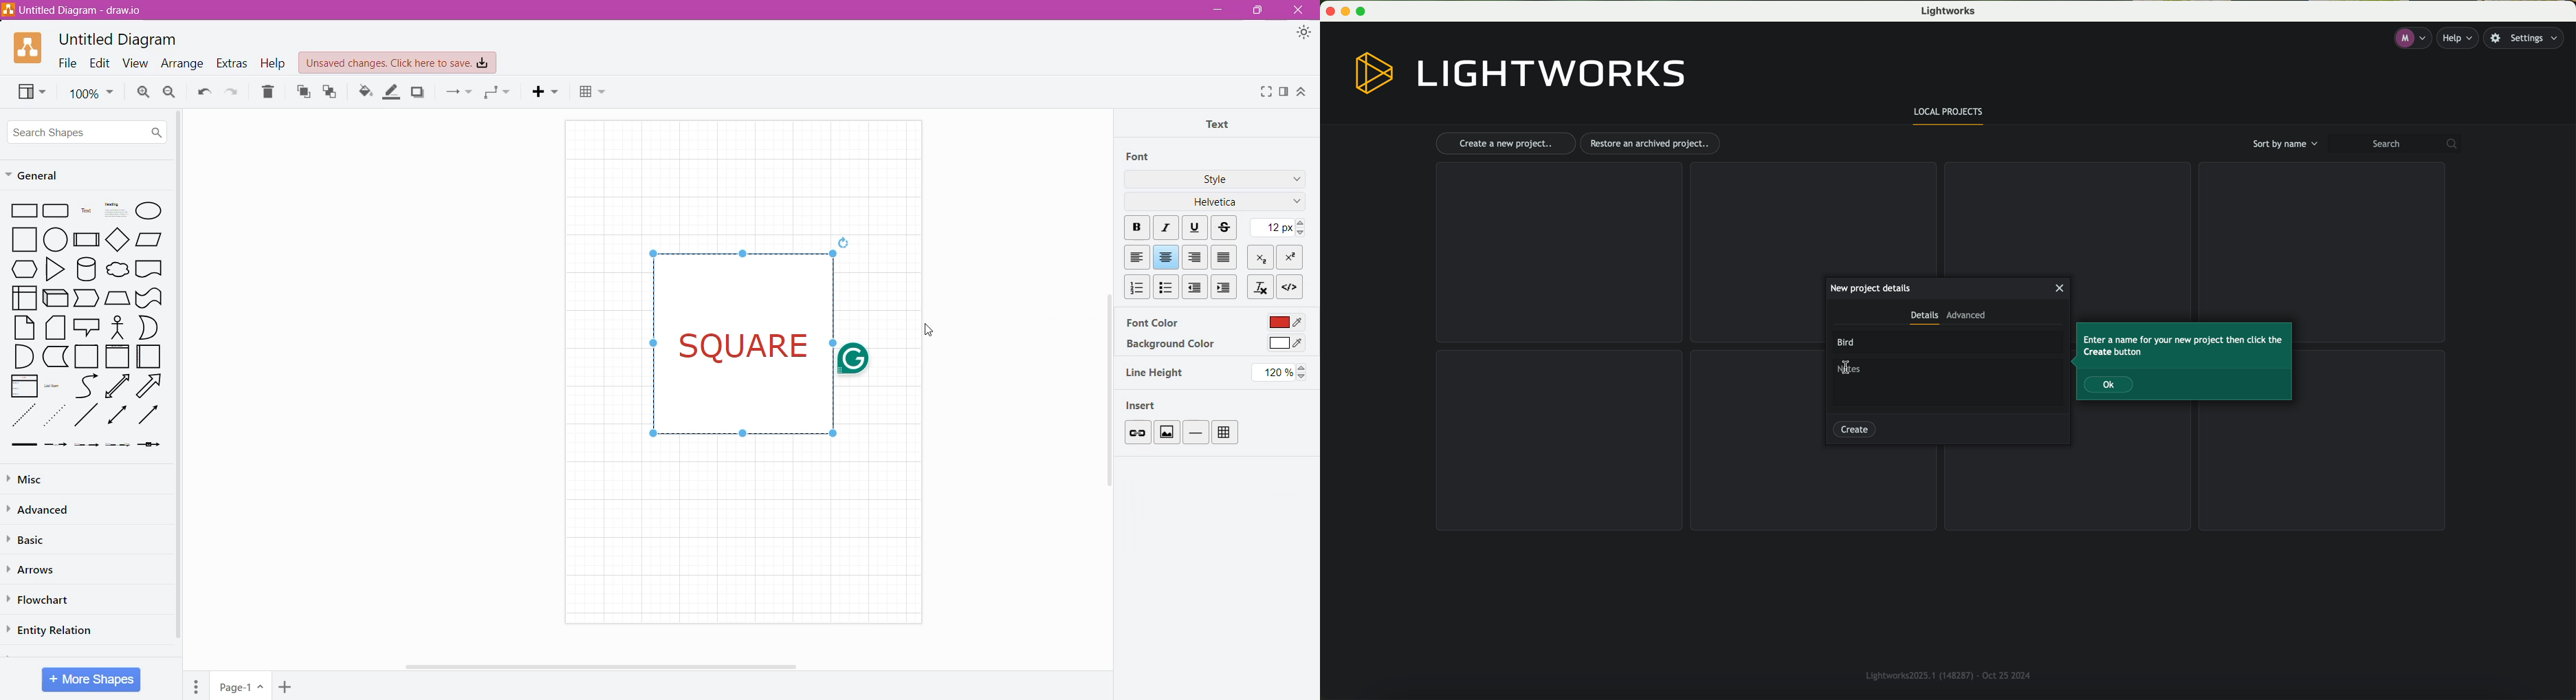  Describe the element at coordinates (179, 378) in the screenshot. I see `Vertical Scroll Bar` at that location.